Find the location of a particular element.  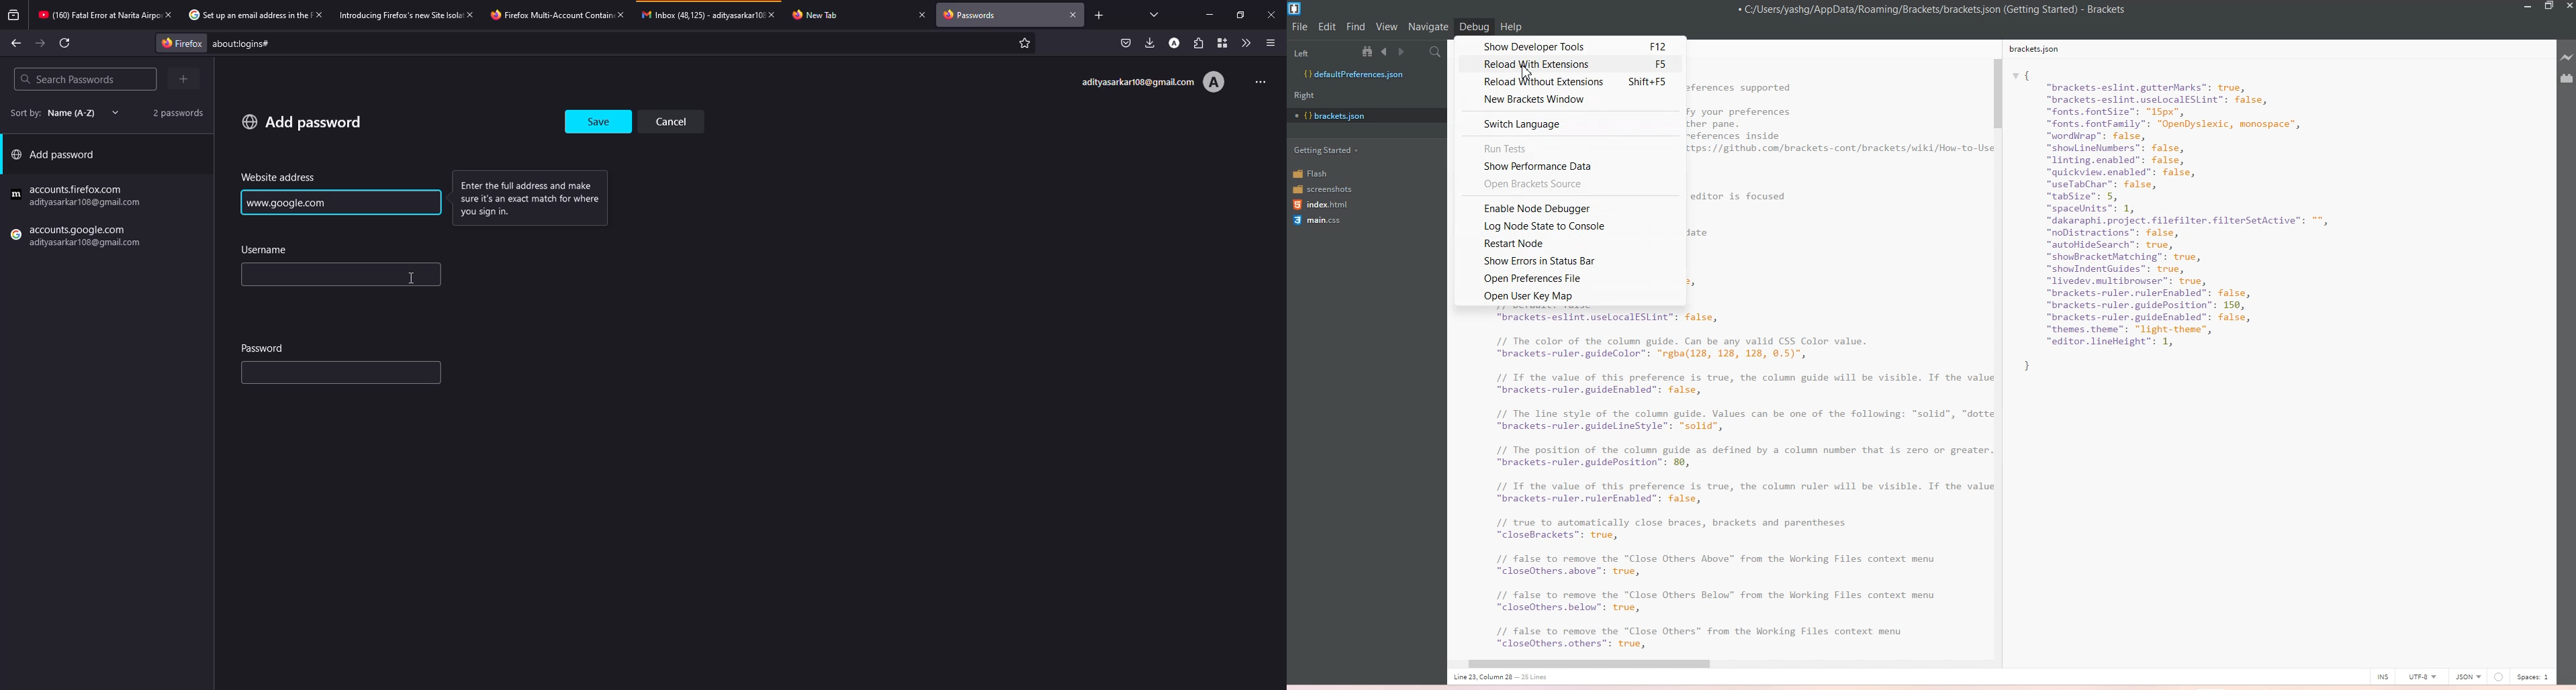

index.html is located at coordinates (1322, 205).